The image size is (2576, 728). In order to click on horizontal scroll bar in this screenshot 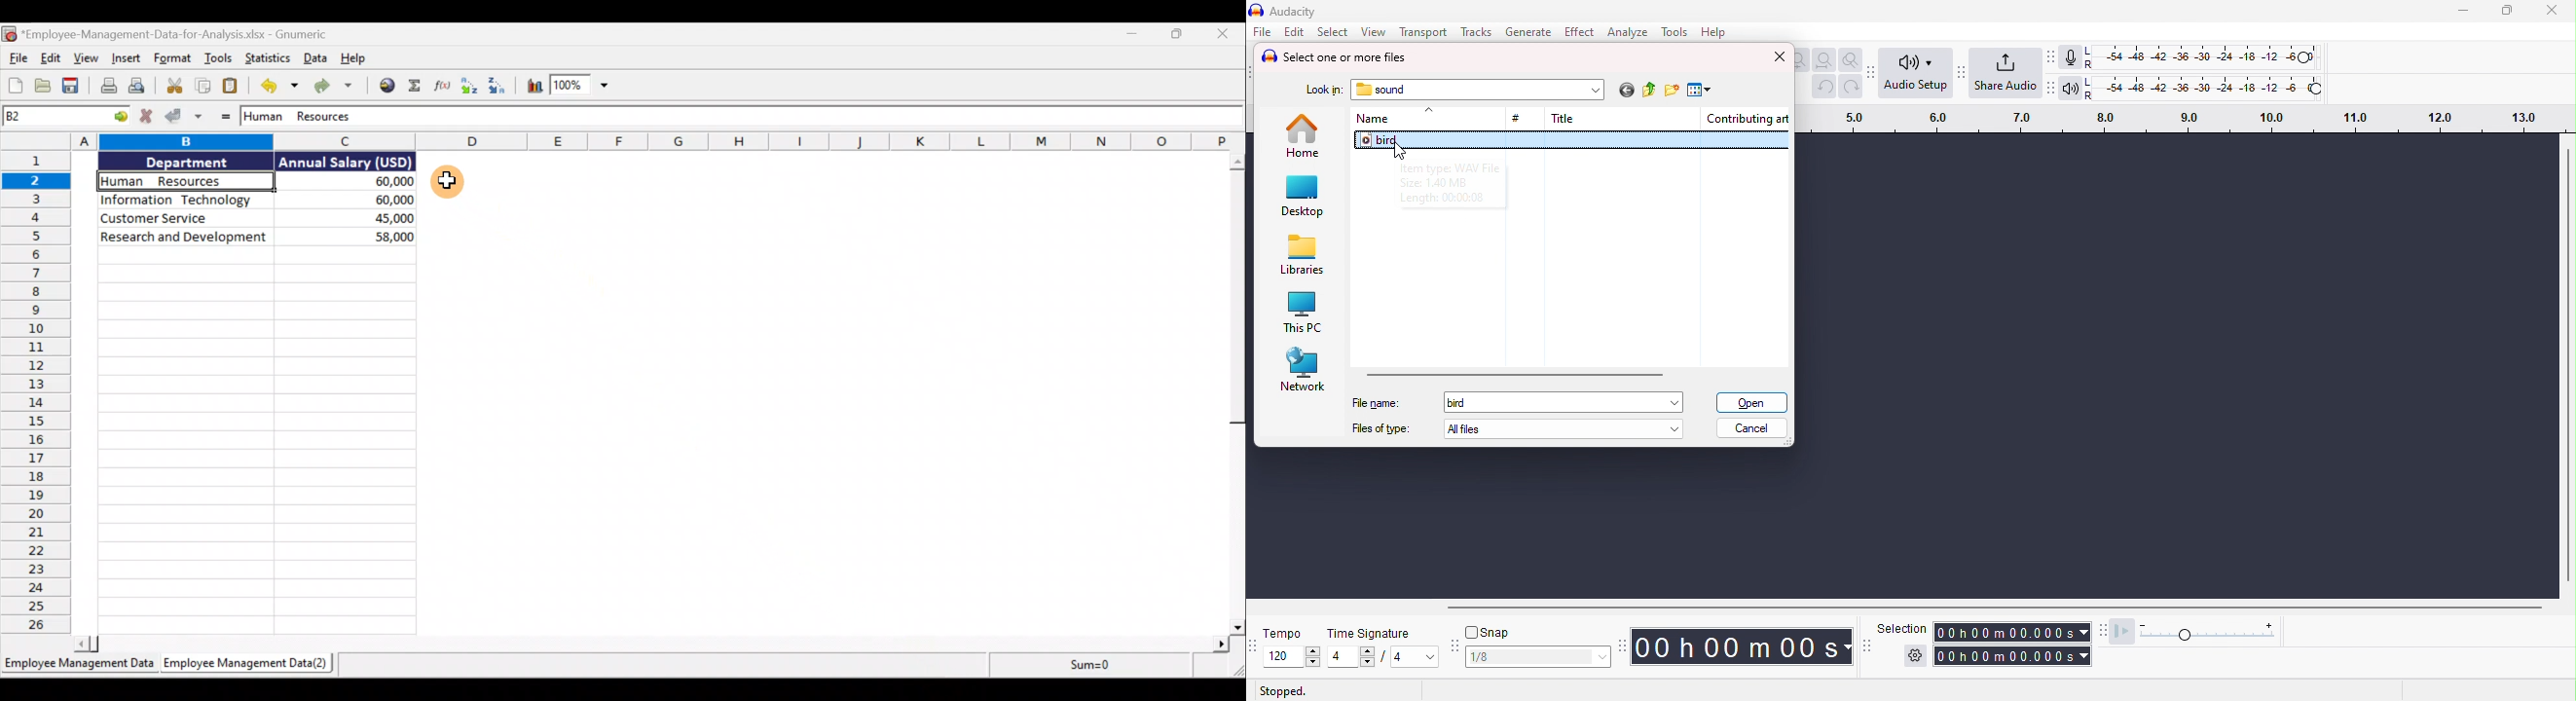, I will do `click(1975, 607)`.